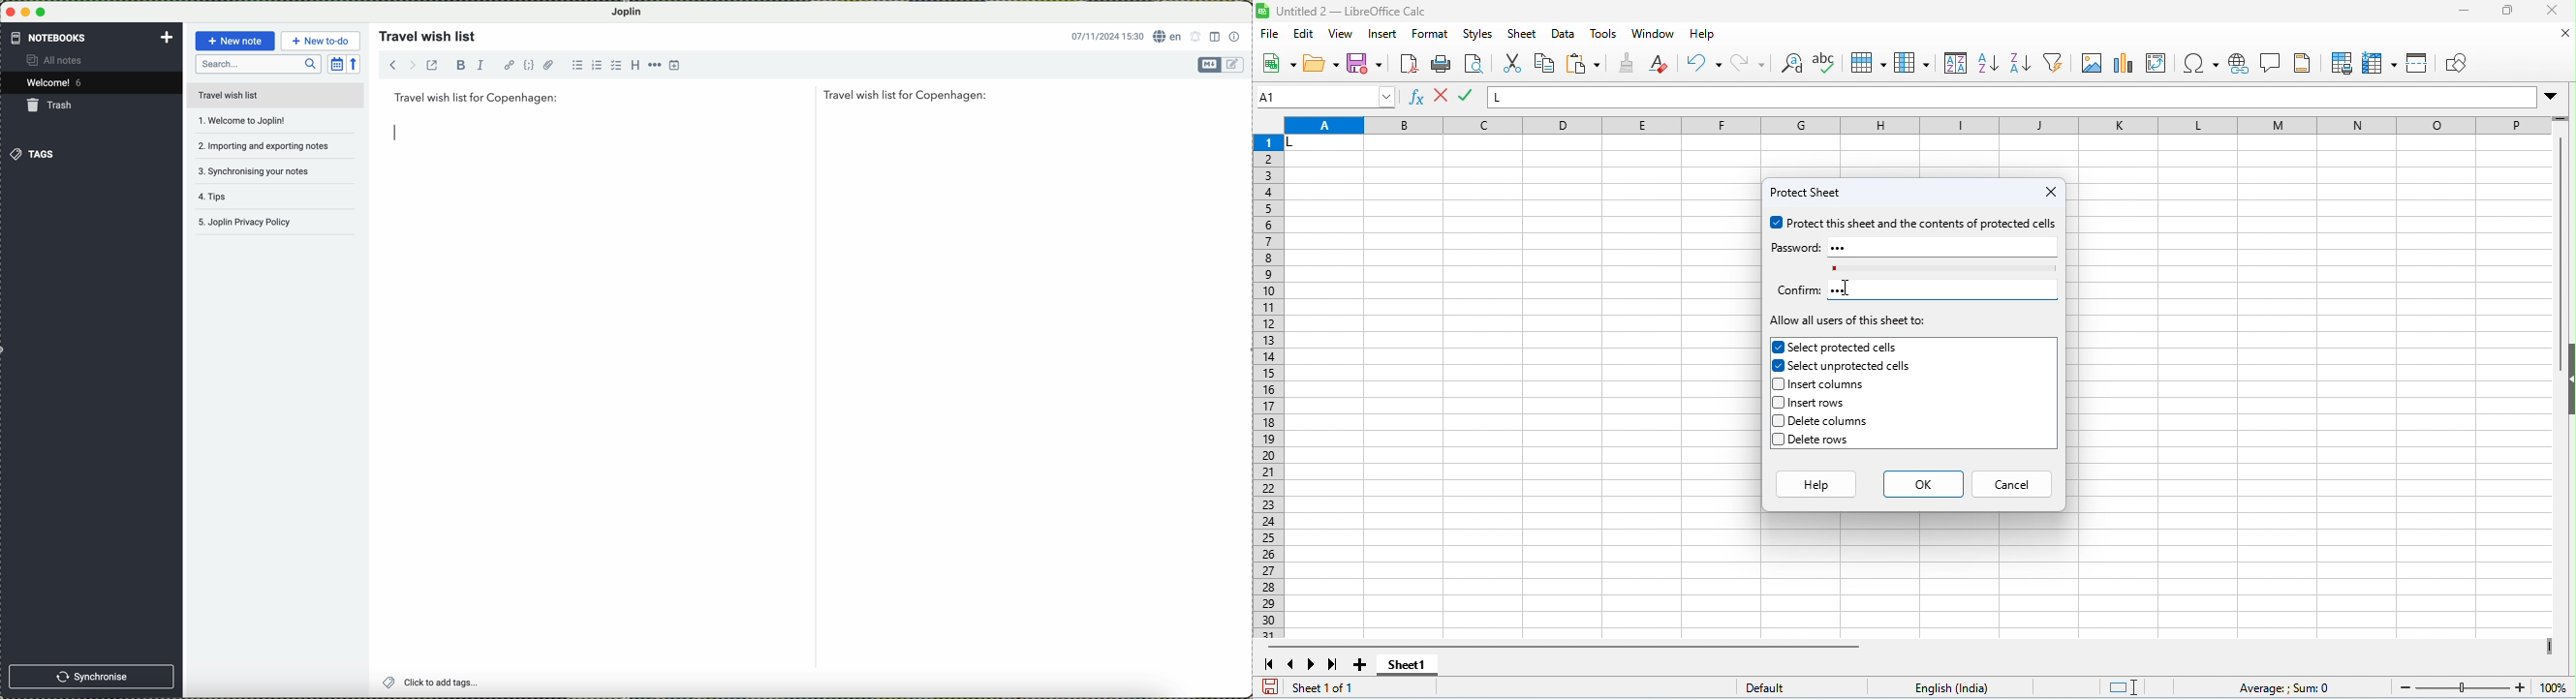 The height and width of the screenshot is (700, 2576). What do you see at coordinates (2054, 62) in the screenshot?
I see `filter` at bounding box center [2054, 62].